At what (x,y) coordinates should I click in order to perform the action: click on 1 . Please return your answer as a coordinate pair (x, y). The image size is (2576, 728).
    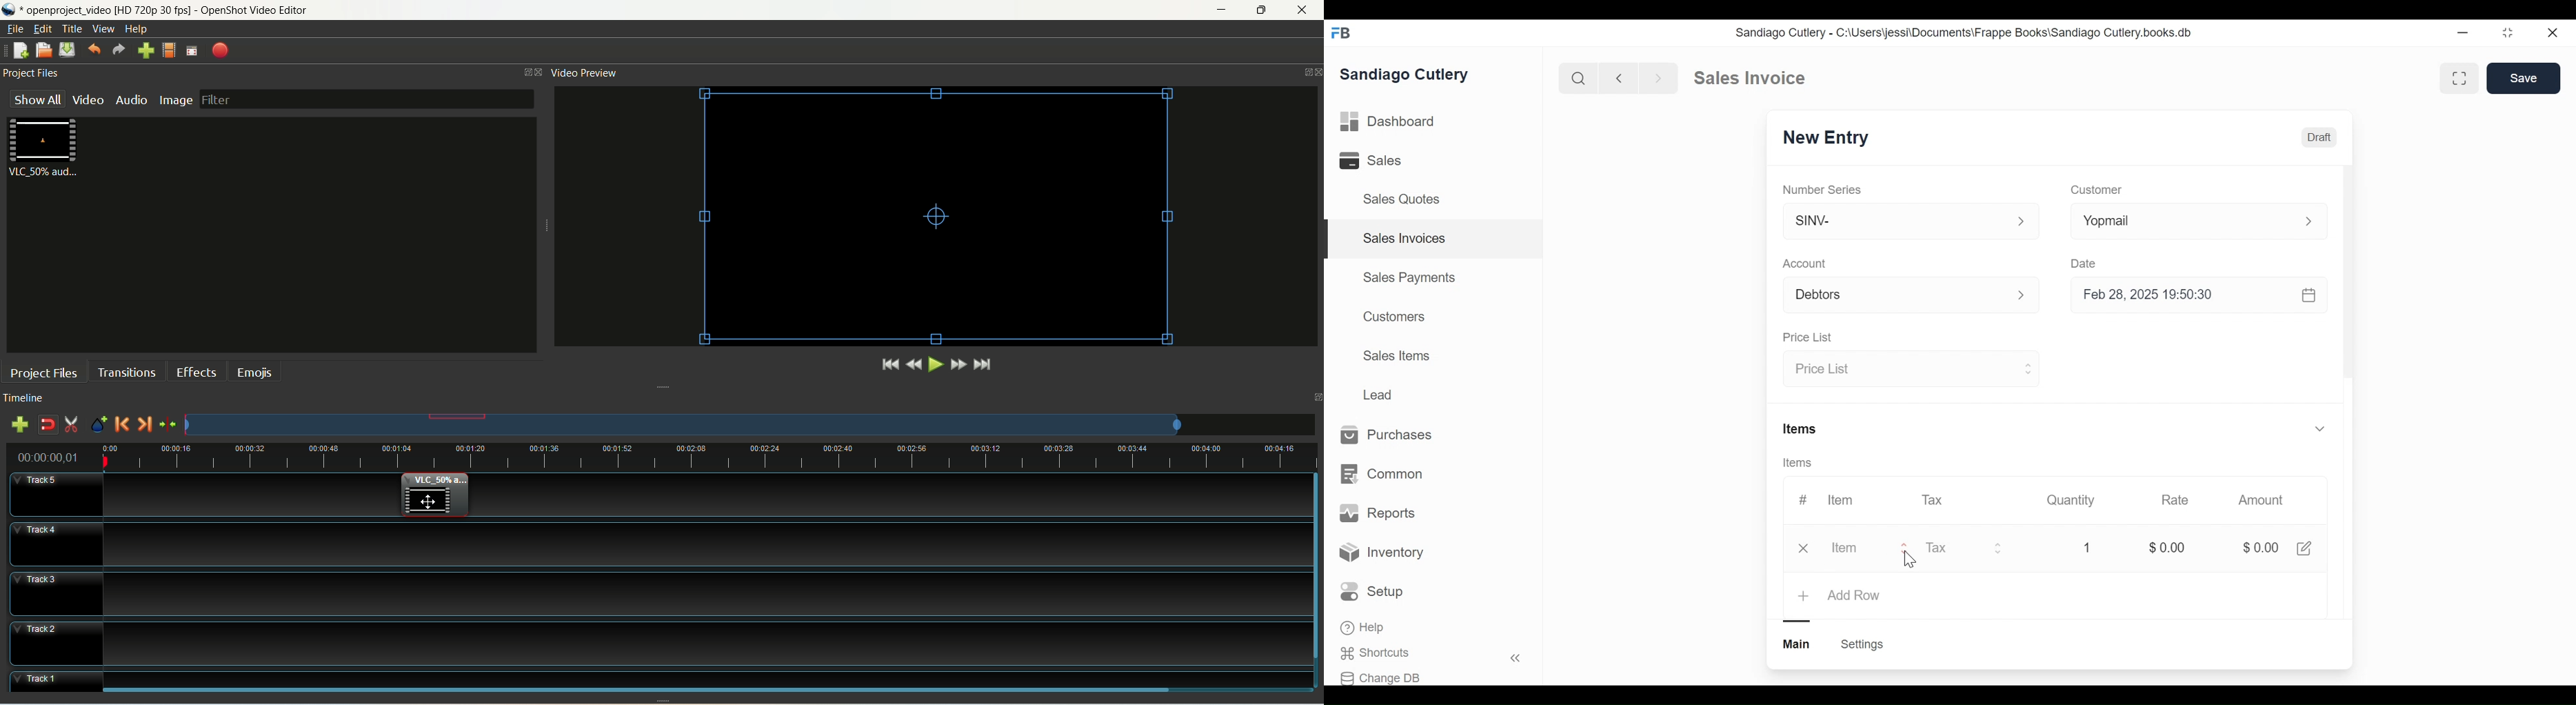
    Looking at the image, I should click on (2087, 547).